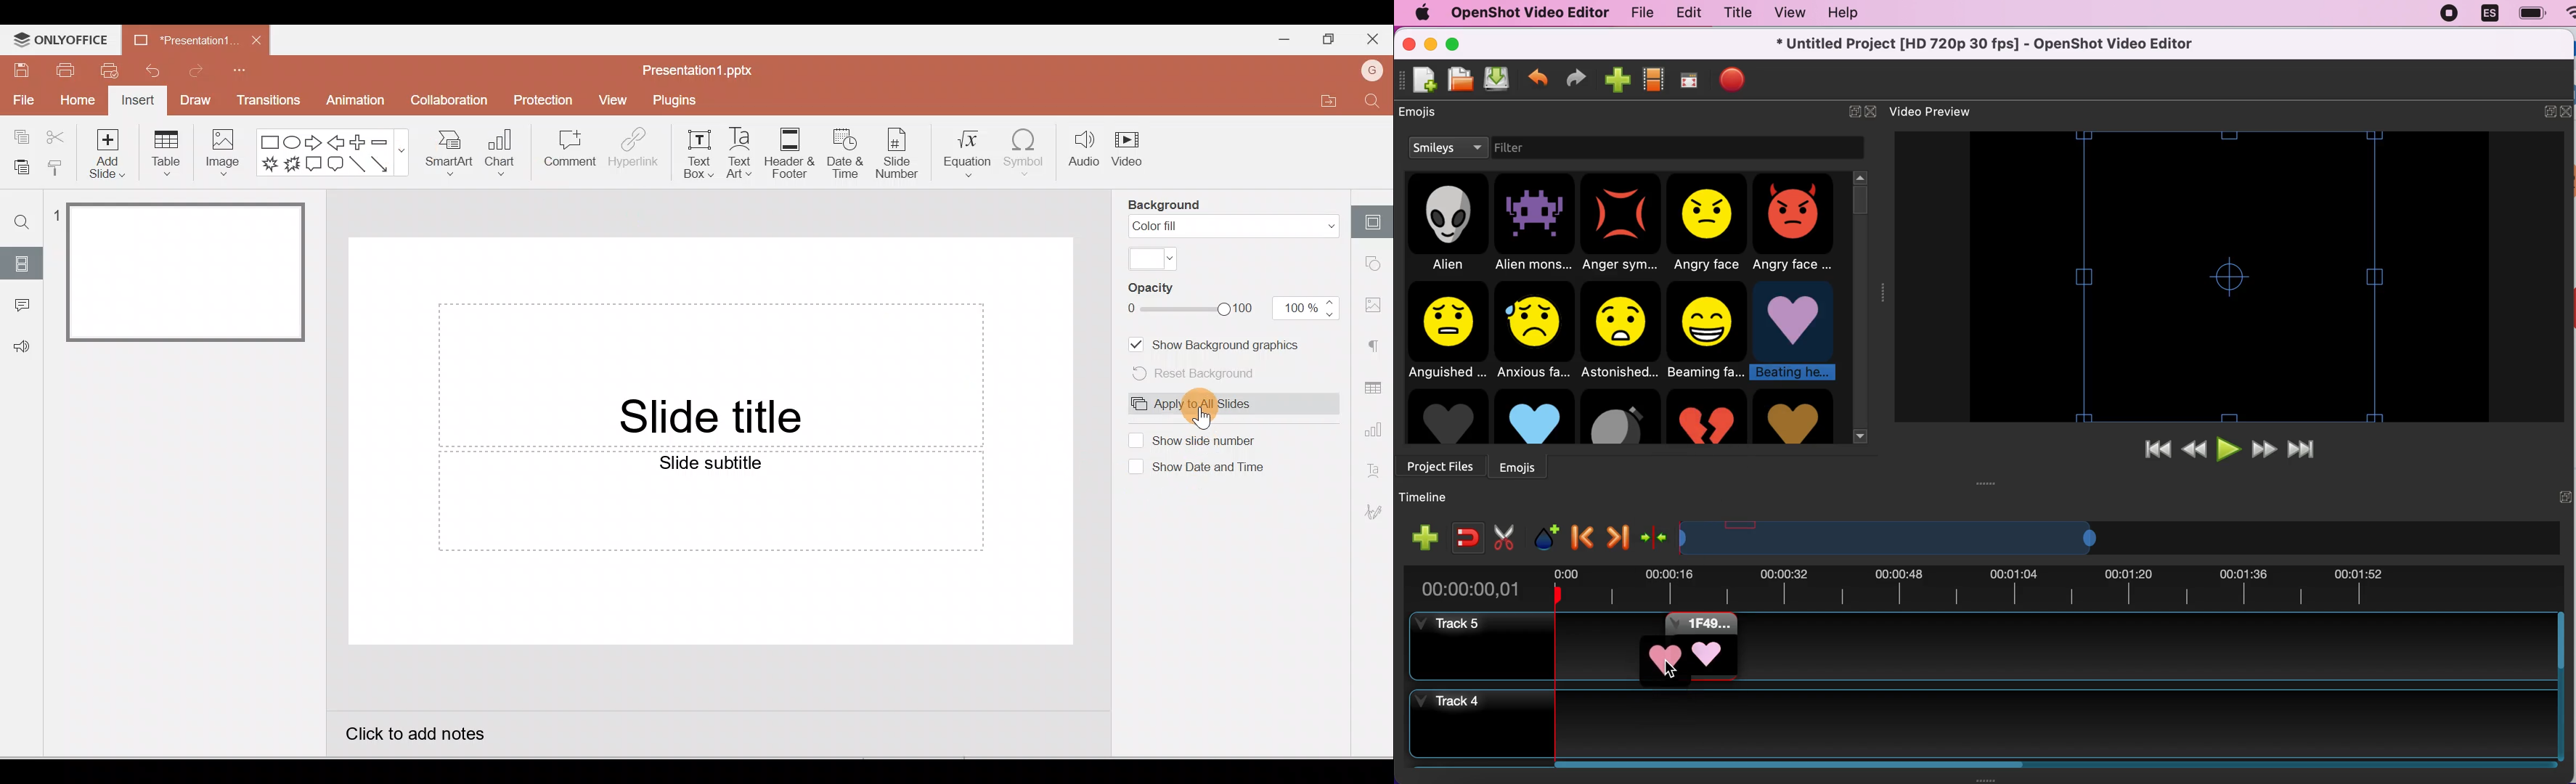 The height and width of the screenshot is (784, 2576). I want to click on Master Presentation slide, so click(711, 467).